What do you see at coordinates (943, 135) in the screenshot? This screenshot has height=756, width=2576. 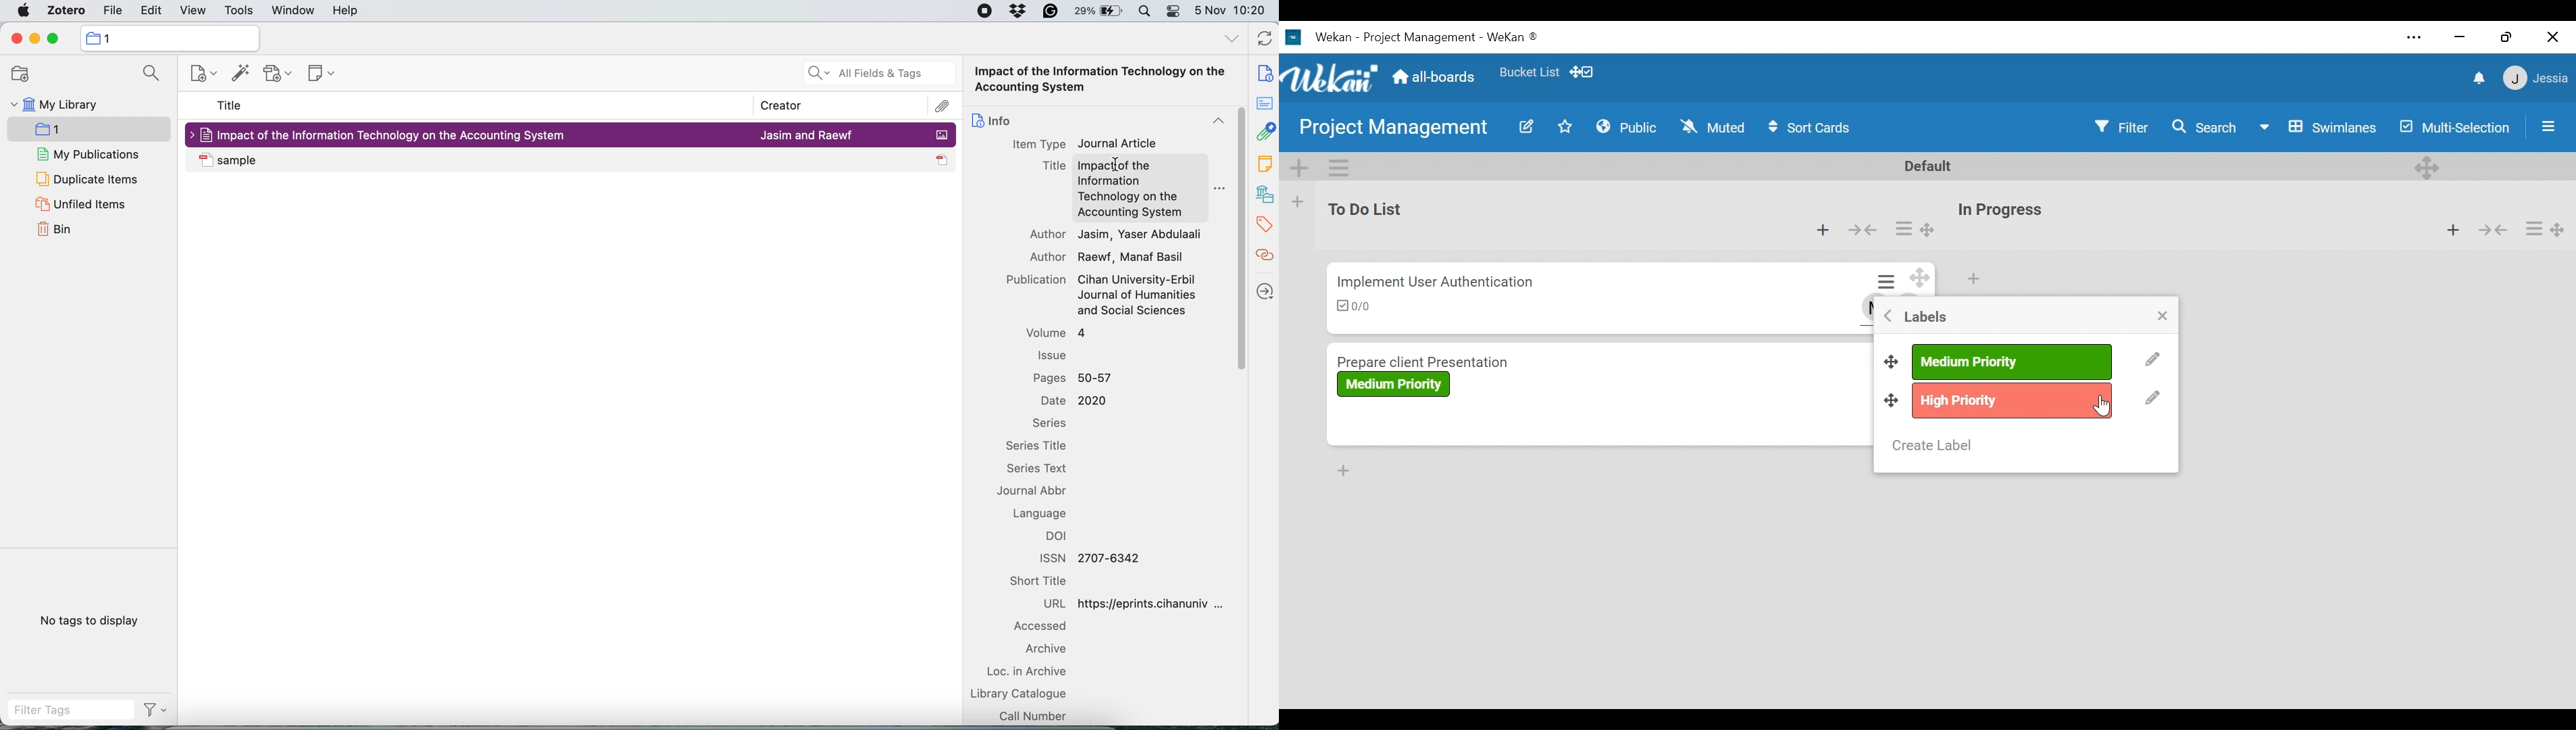 I see `icon` at bounding box center [943, 135].